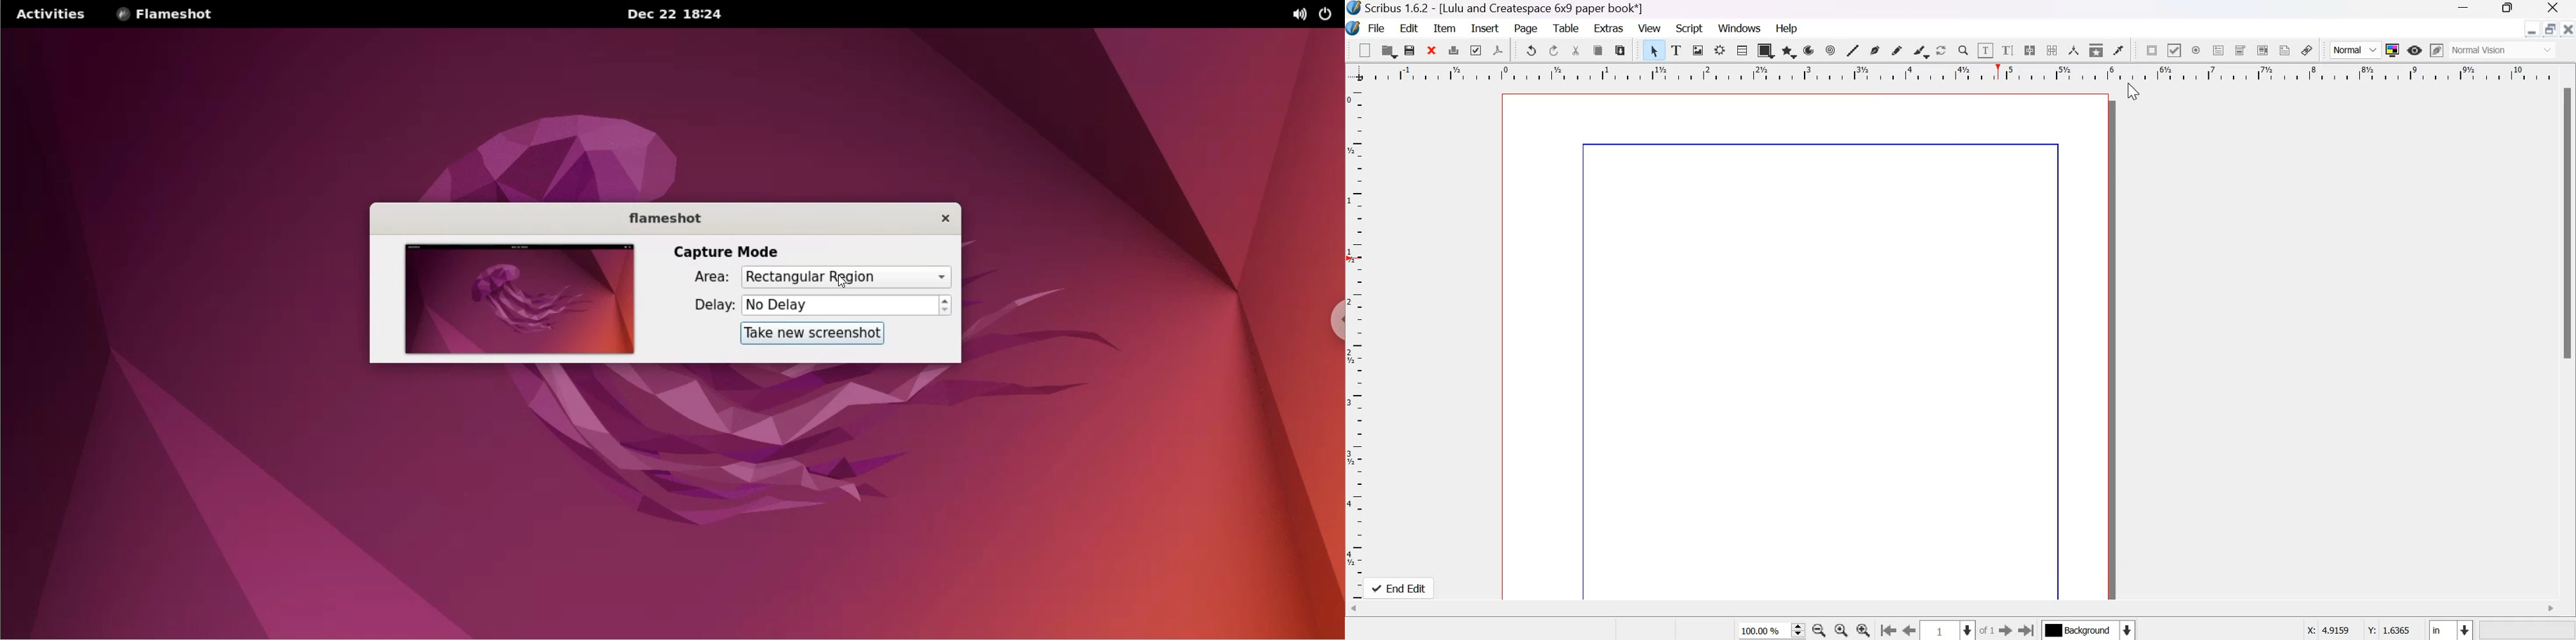  Describe the element at coordinates (1808, 347) in the screenshot. I see `page` at that location.